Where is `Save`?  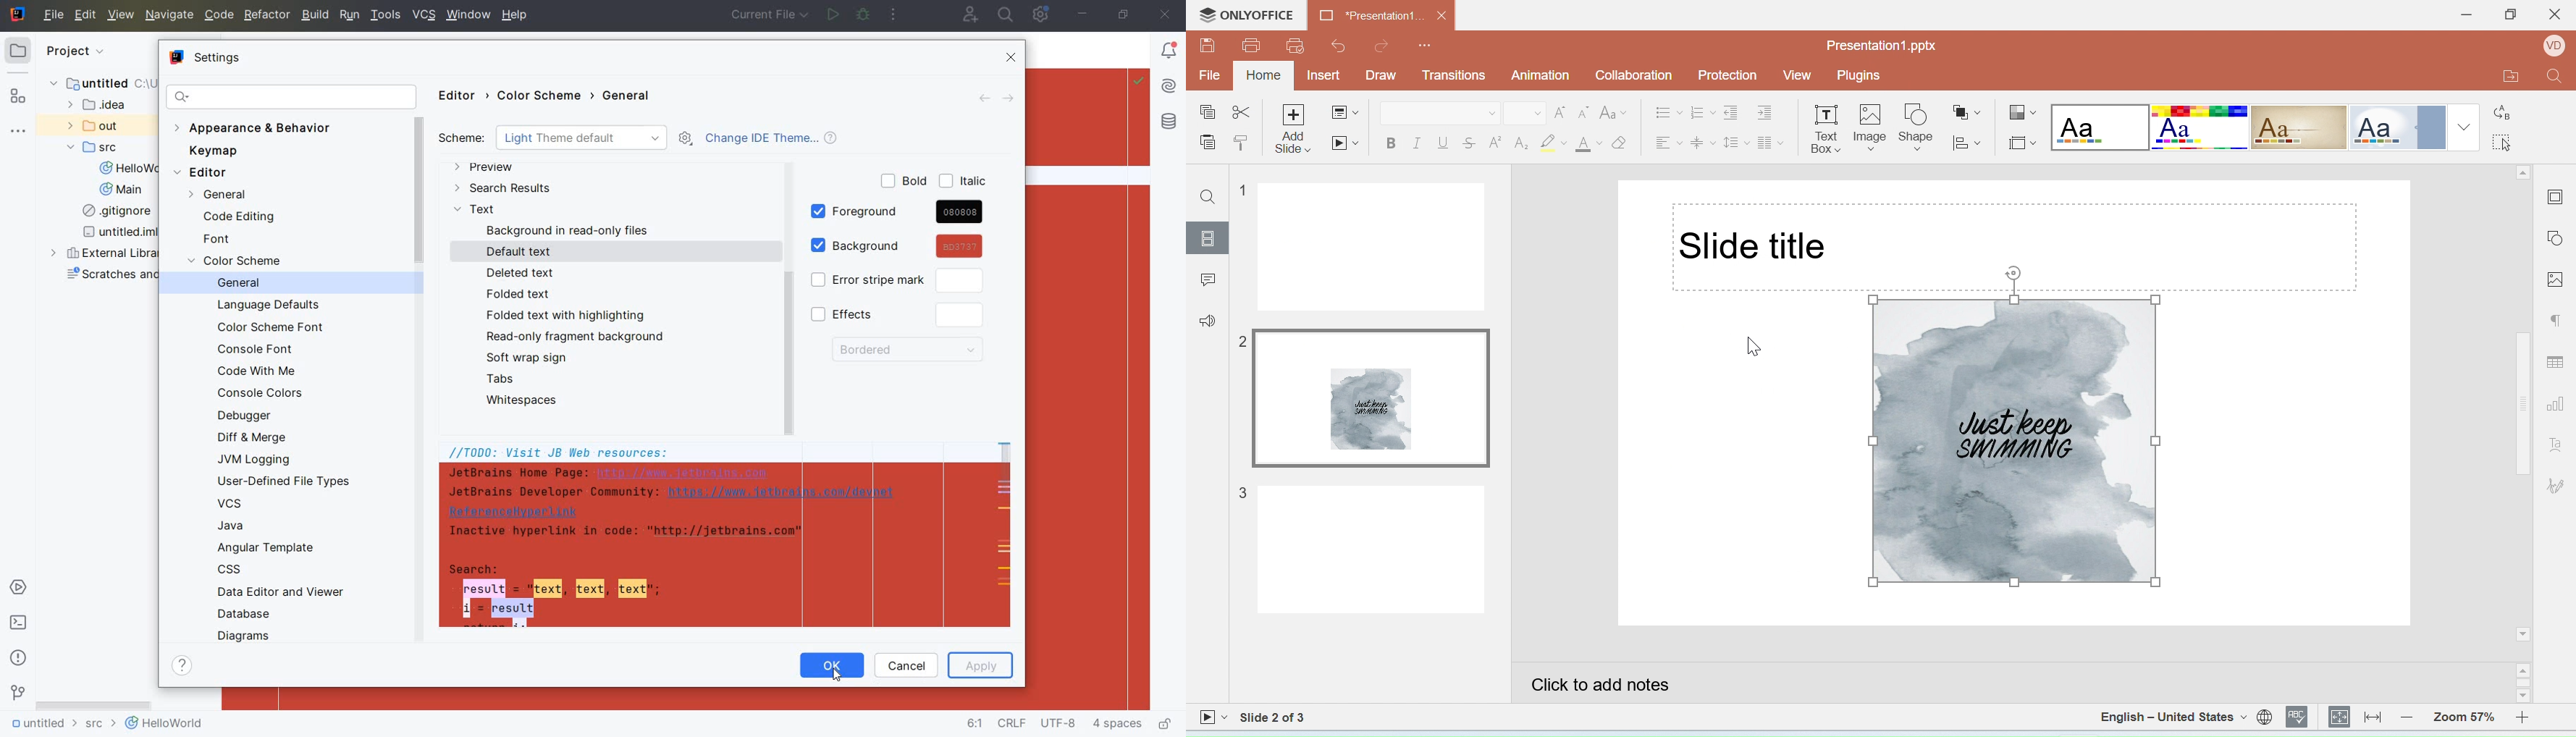 Save is located at coordinates (1208, 45).